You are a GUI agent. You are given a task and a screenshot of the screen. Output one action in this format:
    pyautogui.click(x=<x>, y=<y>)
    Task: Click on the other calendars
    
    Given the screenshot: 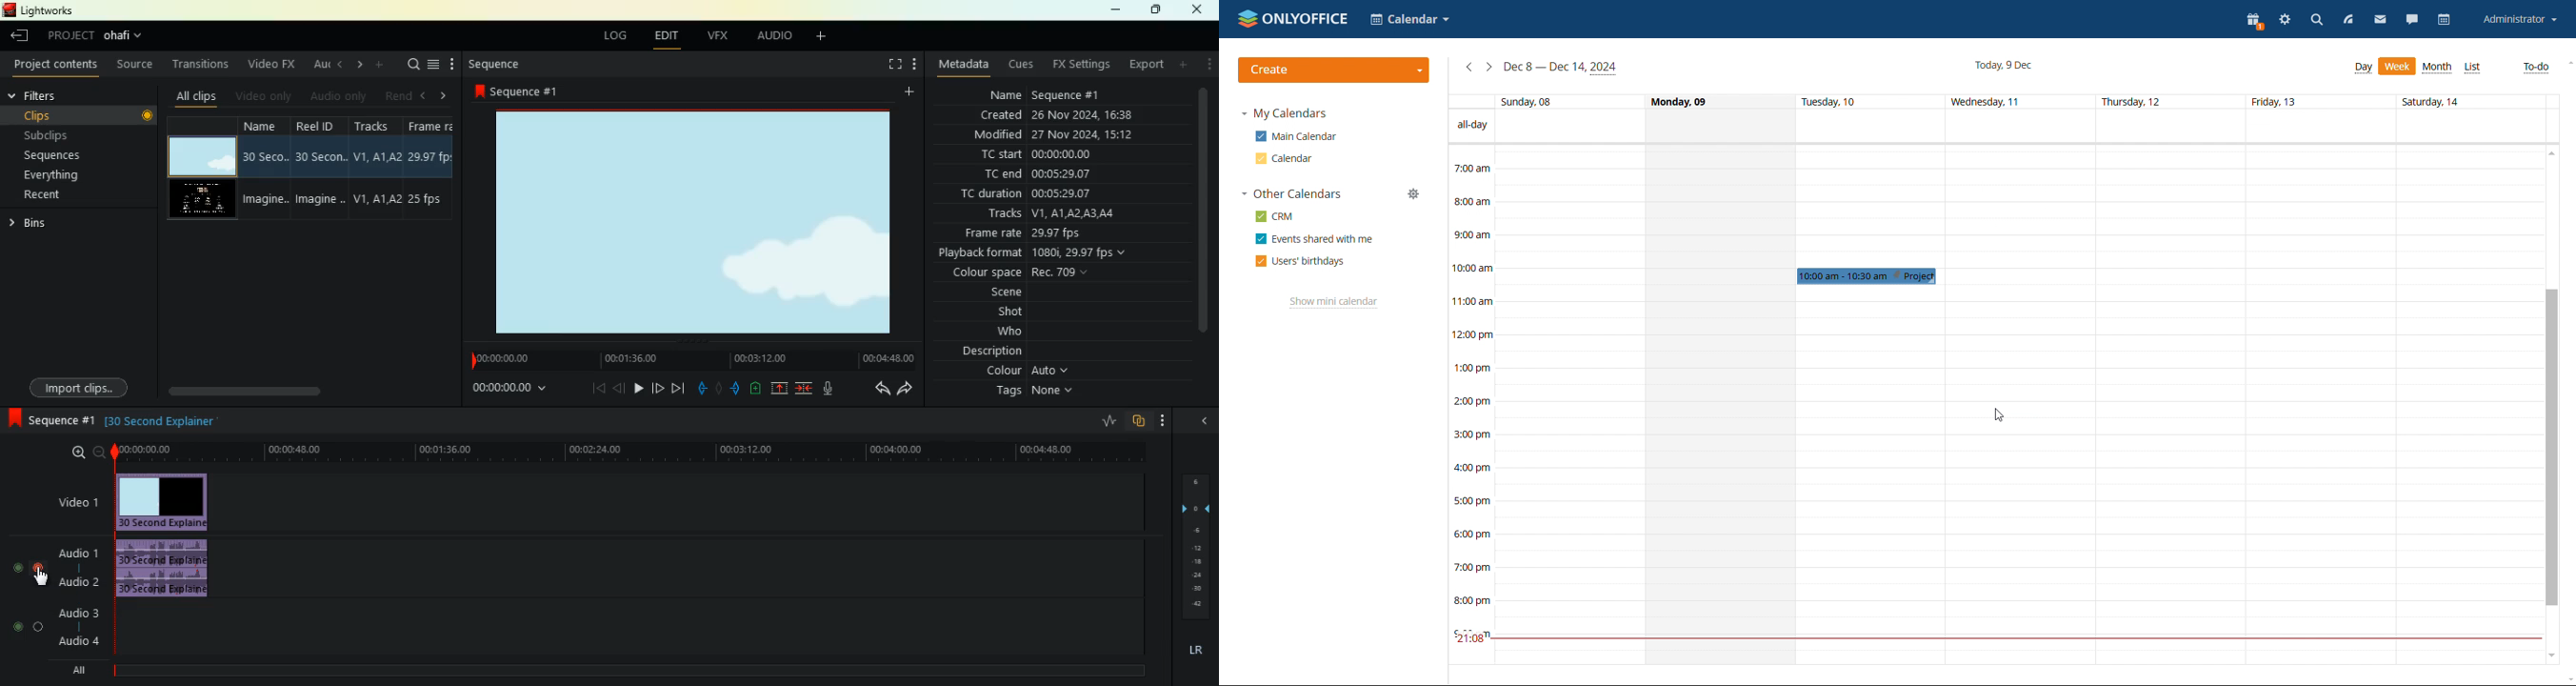 What is the action you would take?
    pyautogui.click(x=1291, y=194)
    